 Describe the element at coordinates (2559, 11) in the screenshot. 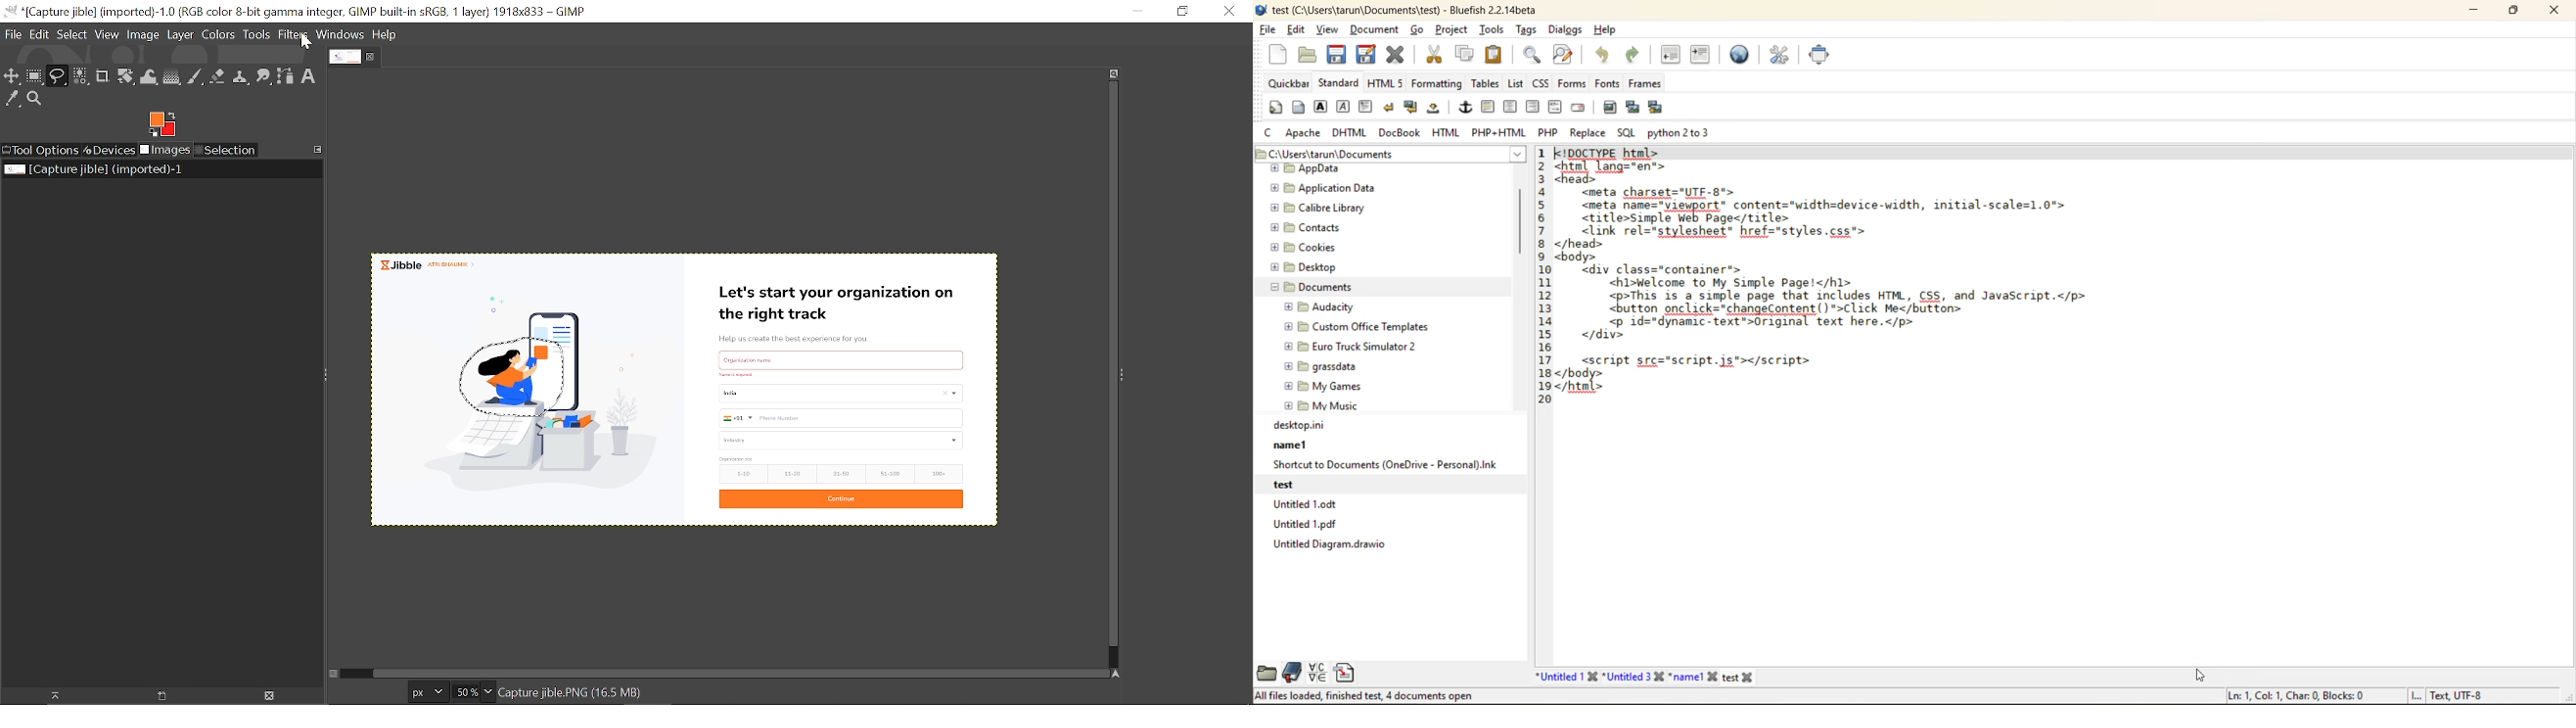

I see `close` at that location.